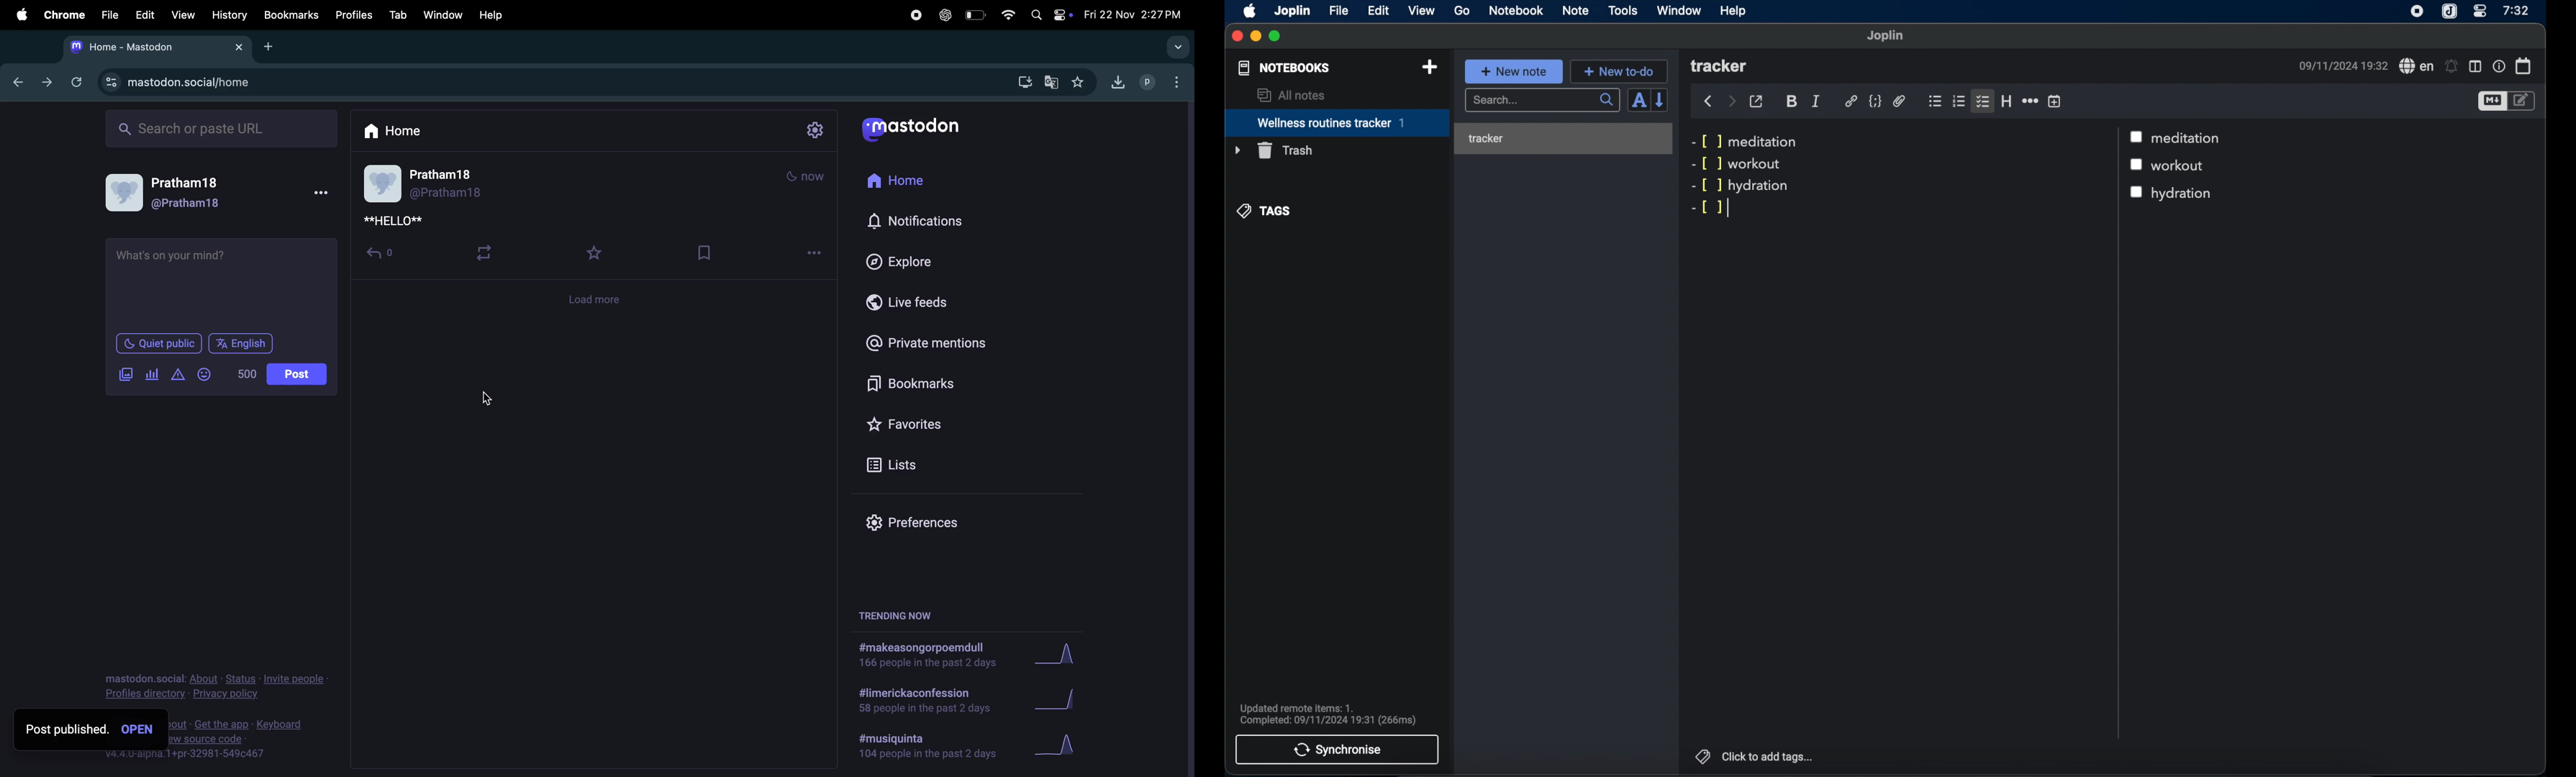 Image resolution: width=2576 pixels, height=784 pixels. What do you see at coordinates (2138, 136) in the screenshot?
I see `checkbox` at bounding box center [2138, 136].